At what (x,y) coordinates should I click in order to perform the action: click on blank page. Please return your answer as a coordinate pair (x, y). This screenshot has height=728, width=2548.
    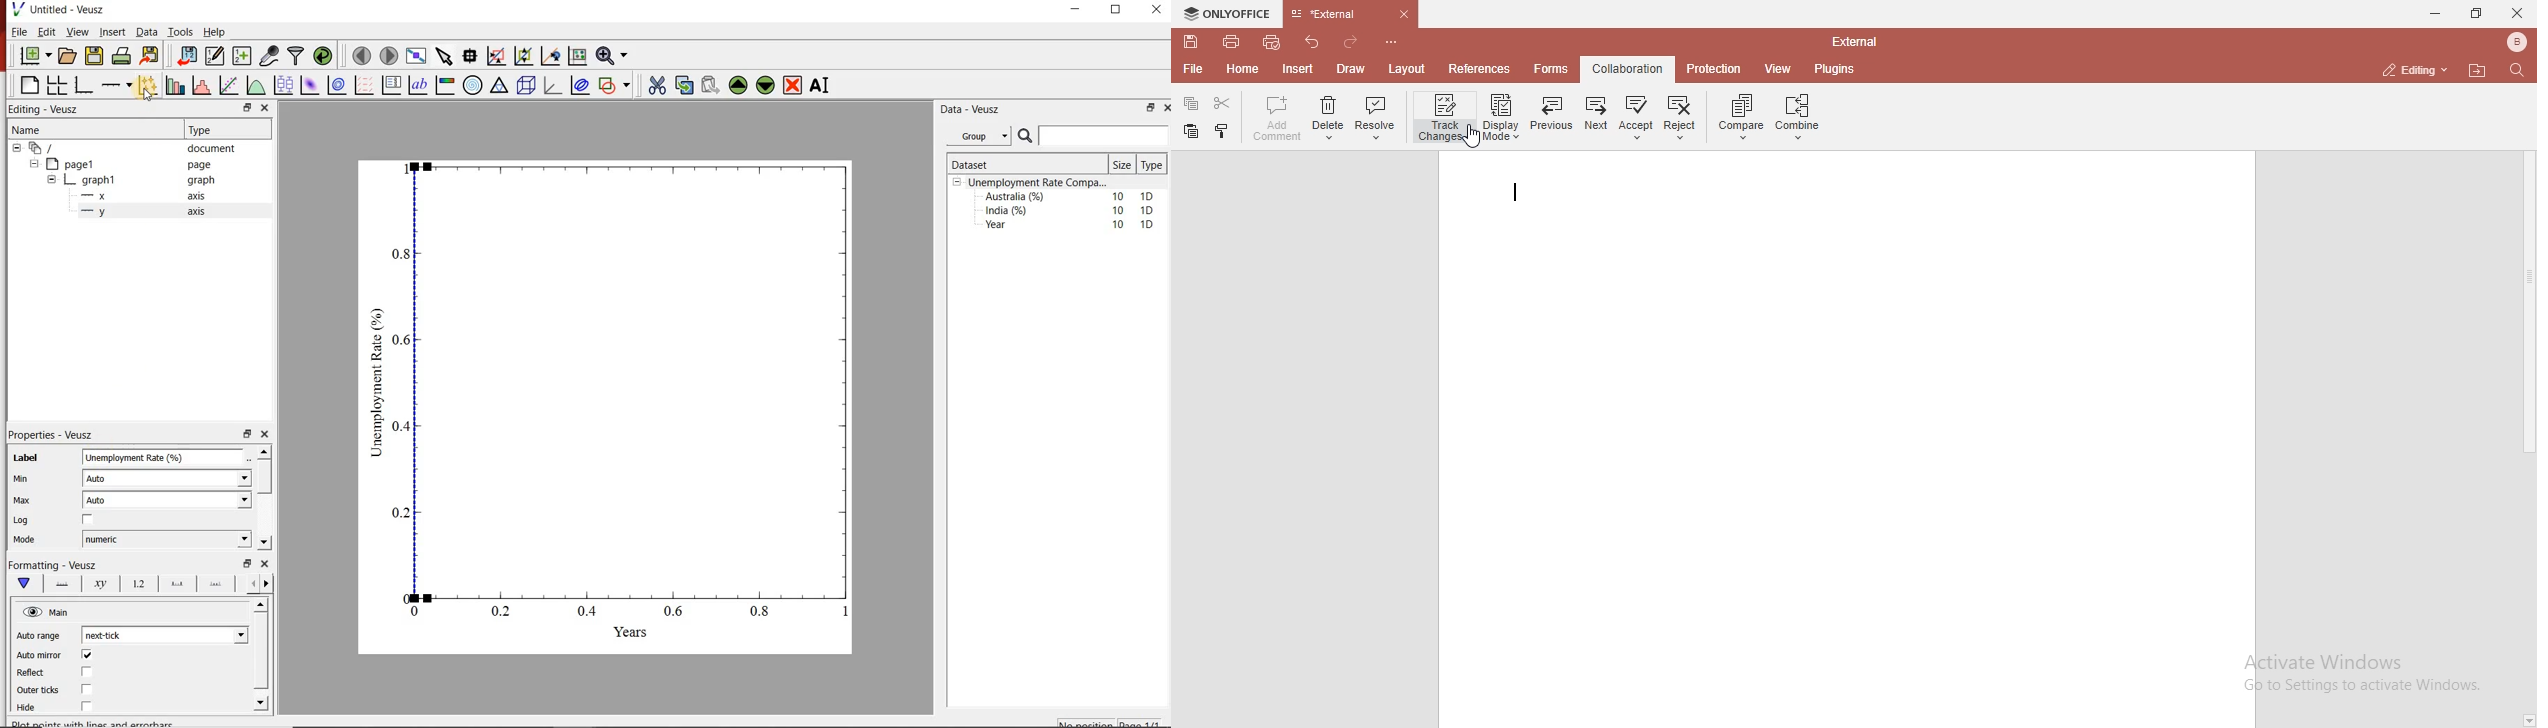
    Looking at the image, I should click on (1845, 443).